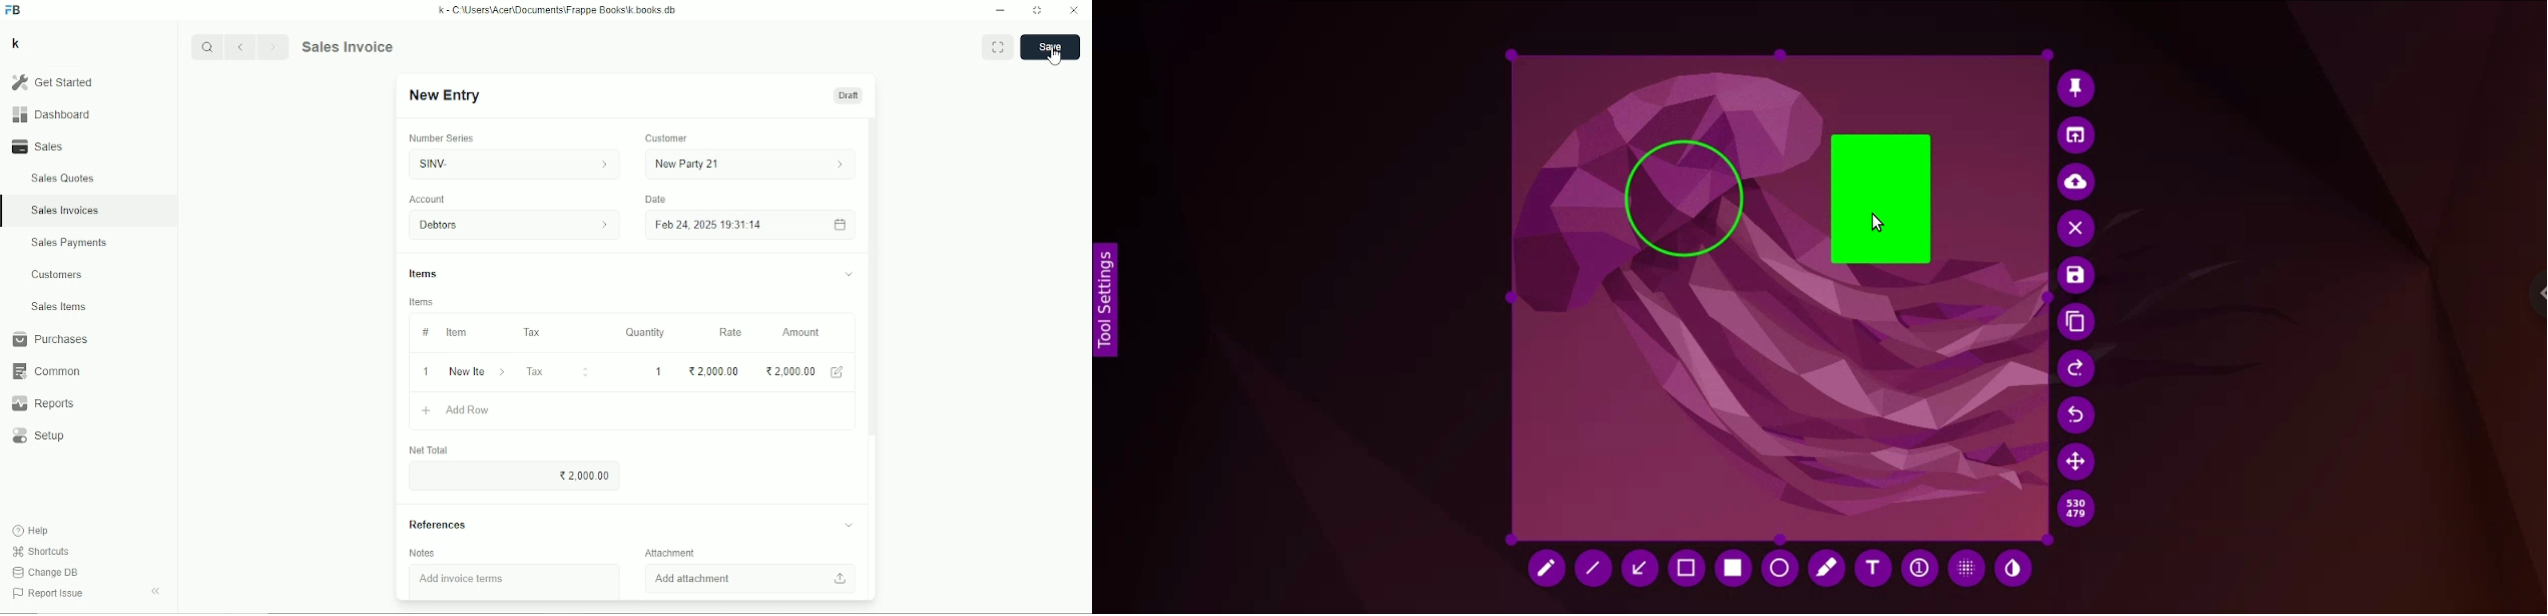  I want to click on Customers, so click(58, 274).